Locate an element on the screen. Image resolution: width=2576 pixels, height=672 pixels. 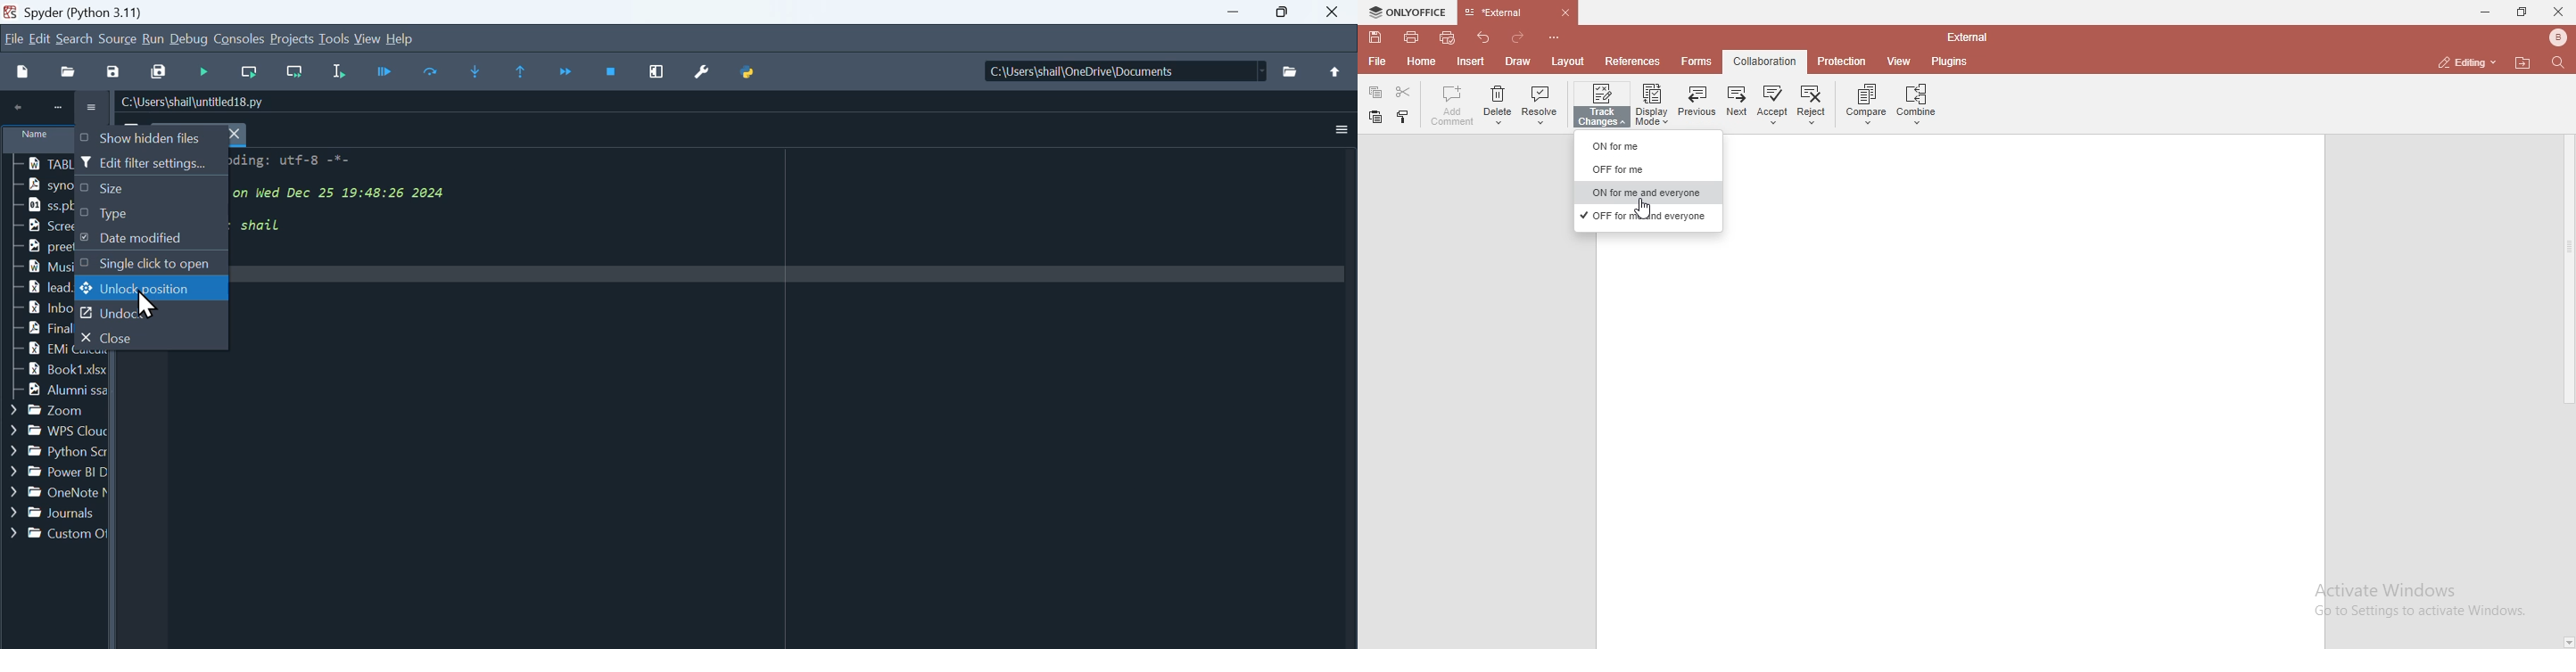
synopsis.p.. is located at coordinates (35, 184).